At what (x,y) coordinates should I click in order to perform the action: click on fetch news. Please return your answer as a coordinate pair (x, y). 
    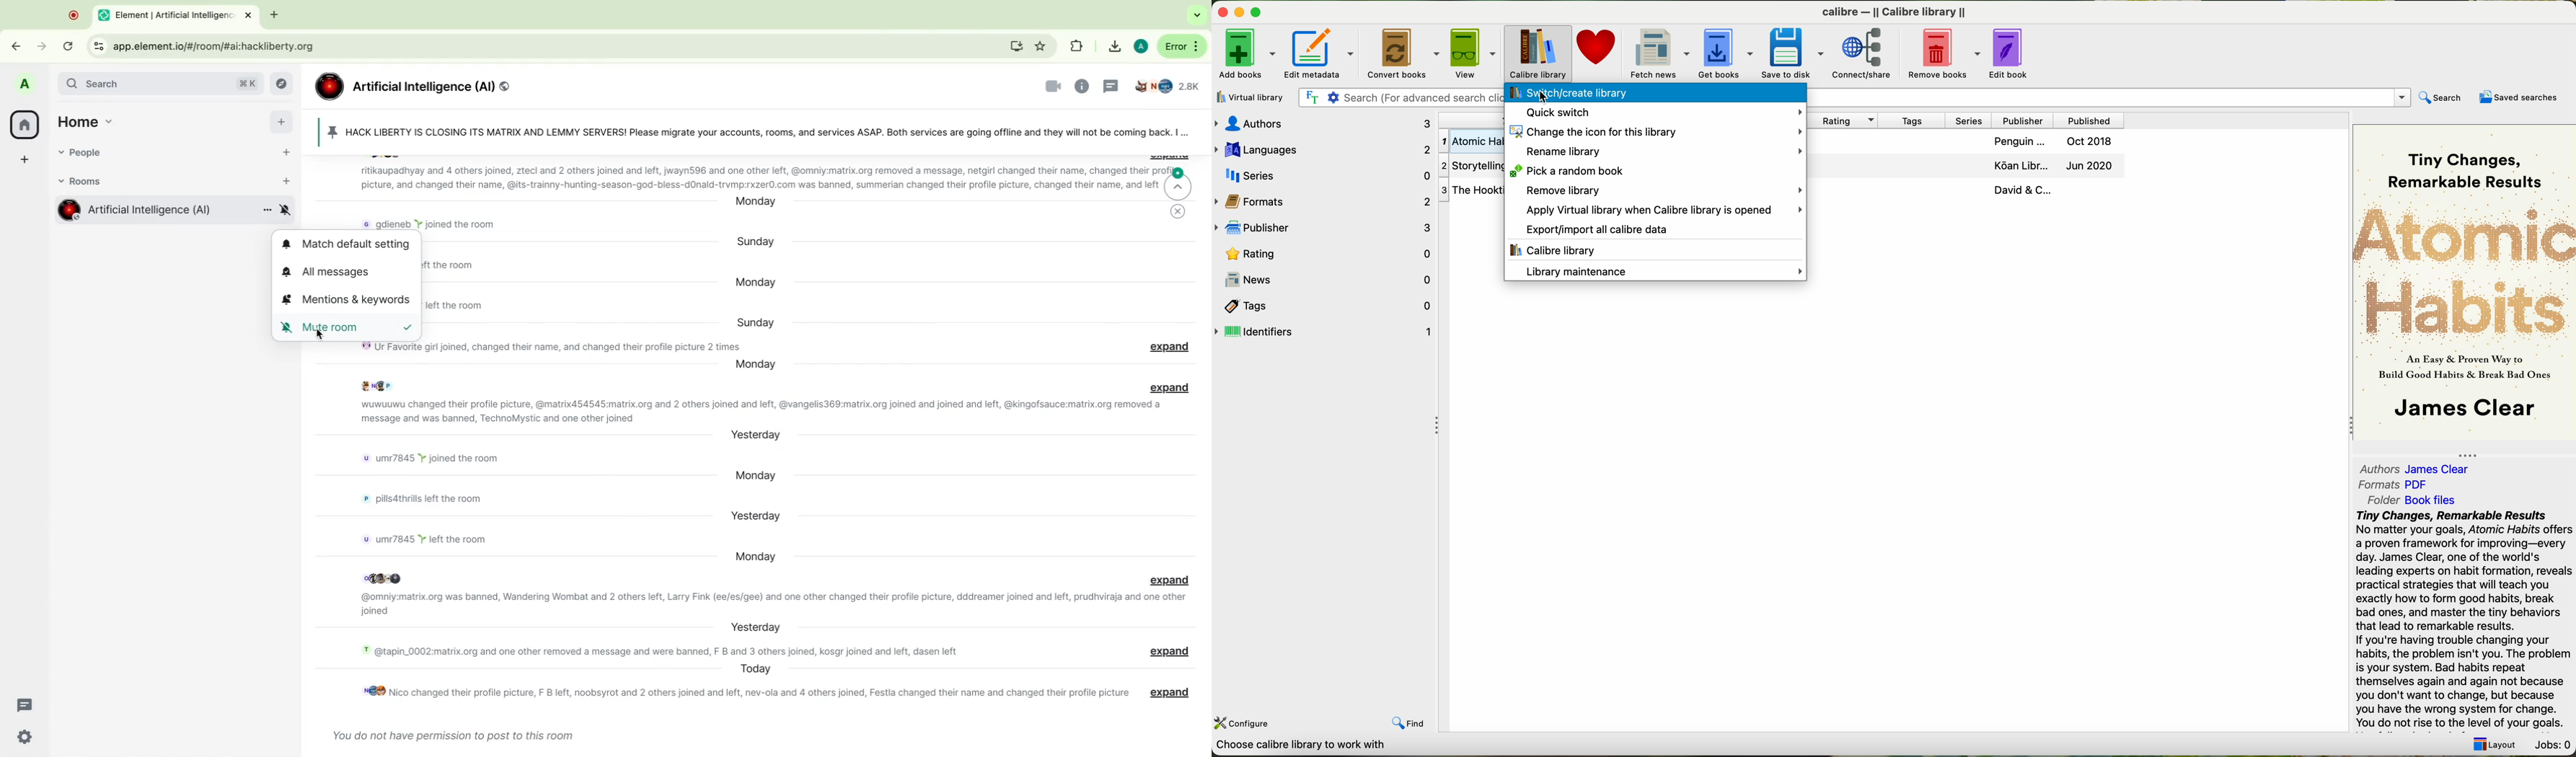
    Looking at the image, I should click on (1658, 52).